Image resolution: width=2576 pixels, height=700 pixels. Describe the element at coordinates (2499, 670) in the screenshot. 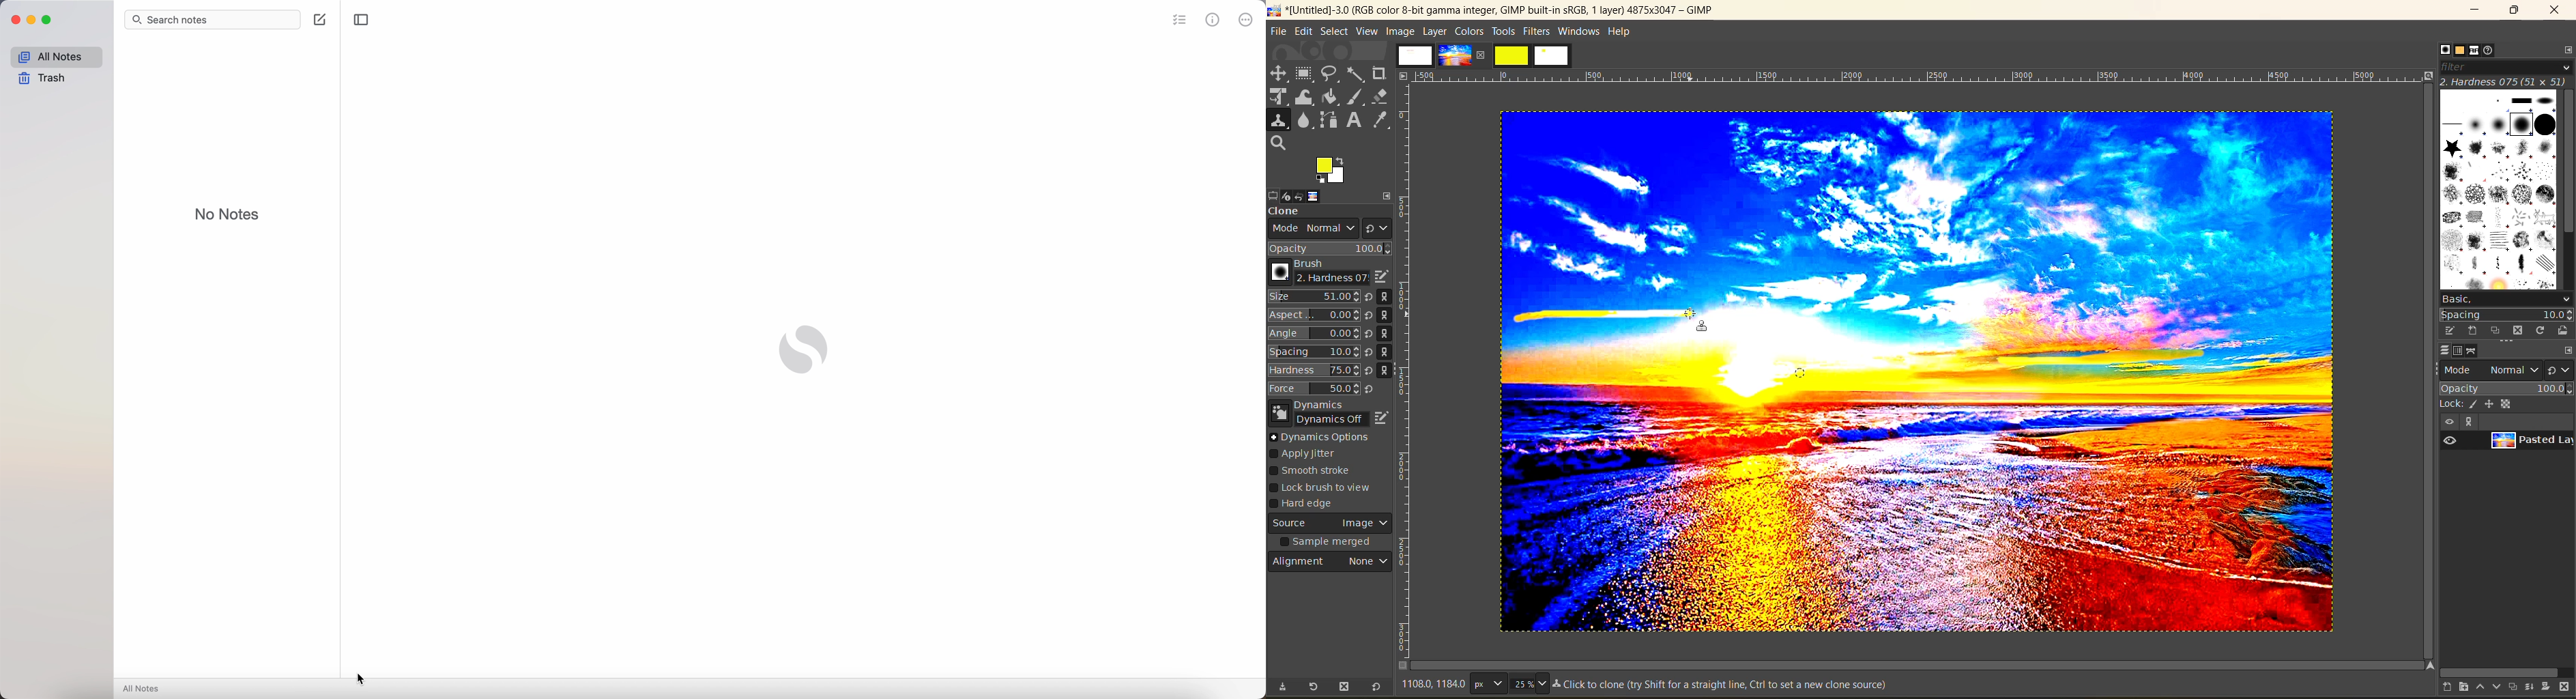

I see `horizontal scroll bar` at that location.